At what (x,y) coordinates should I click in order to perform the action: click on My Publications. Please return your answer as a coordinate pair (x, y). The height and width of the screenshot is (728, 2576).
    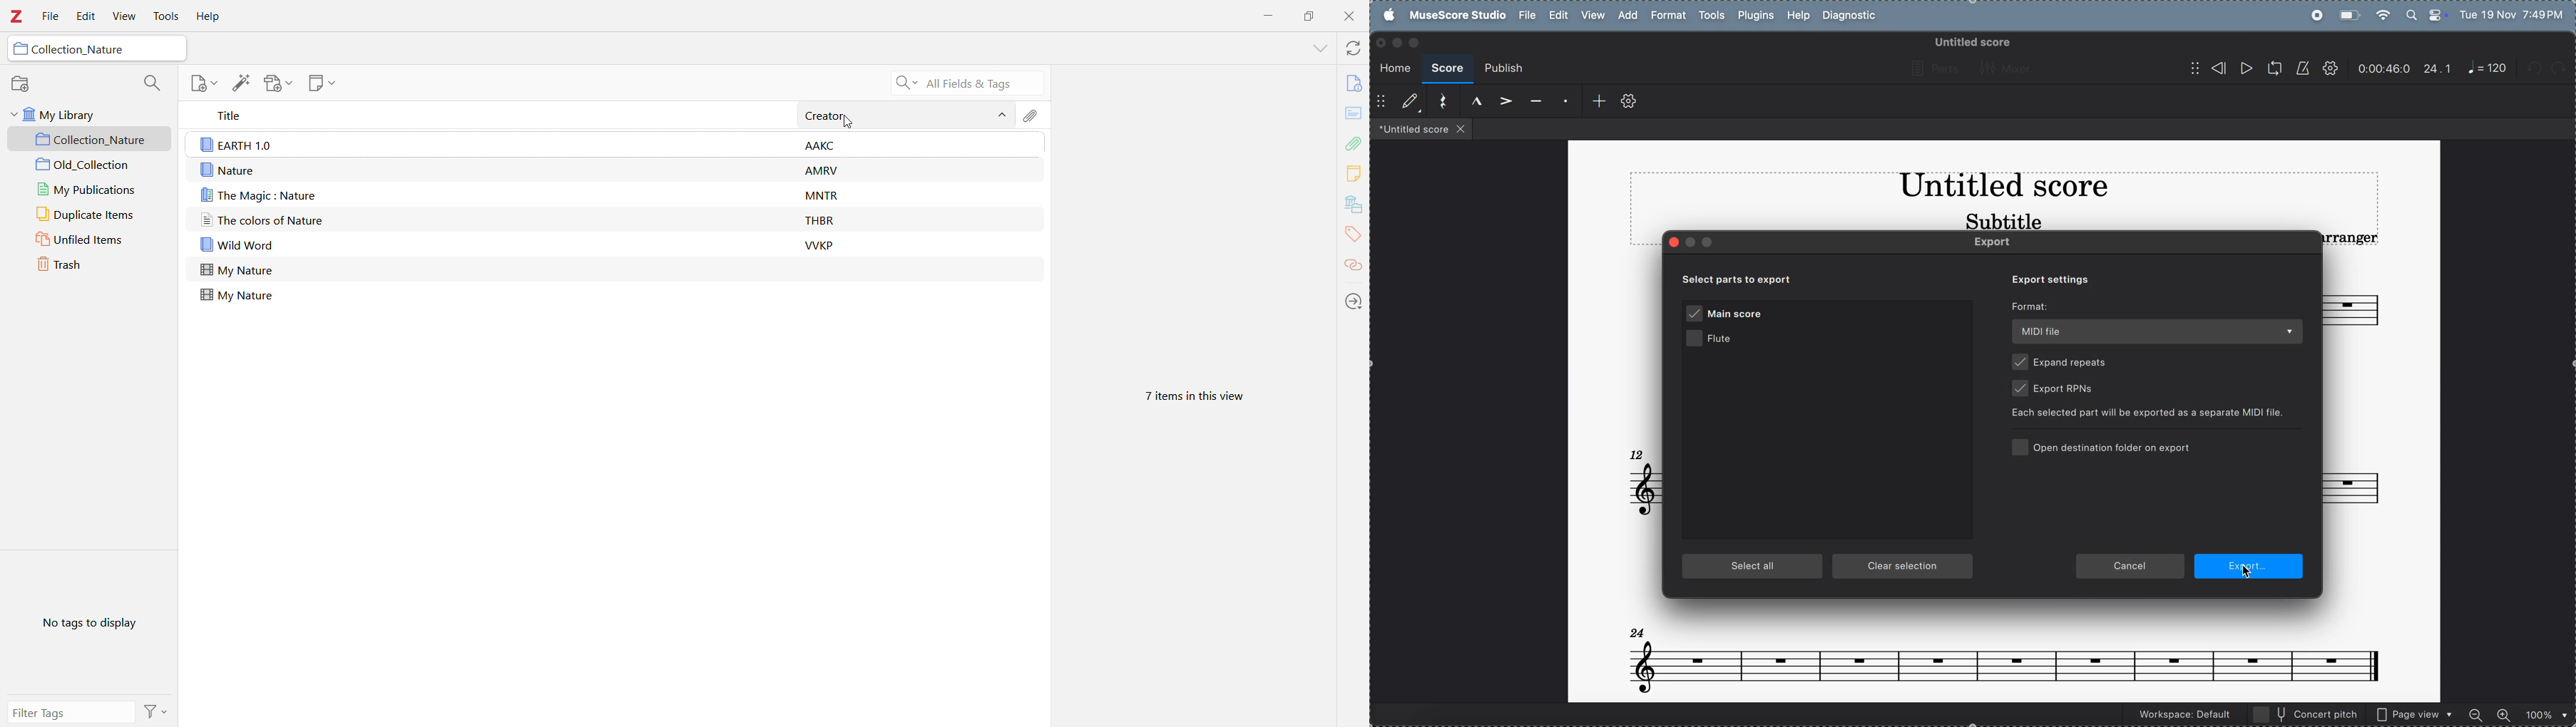
    Looking at the image, I should click on (94, 188).